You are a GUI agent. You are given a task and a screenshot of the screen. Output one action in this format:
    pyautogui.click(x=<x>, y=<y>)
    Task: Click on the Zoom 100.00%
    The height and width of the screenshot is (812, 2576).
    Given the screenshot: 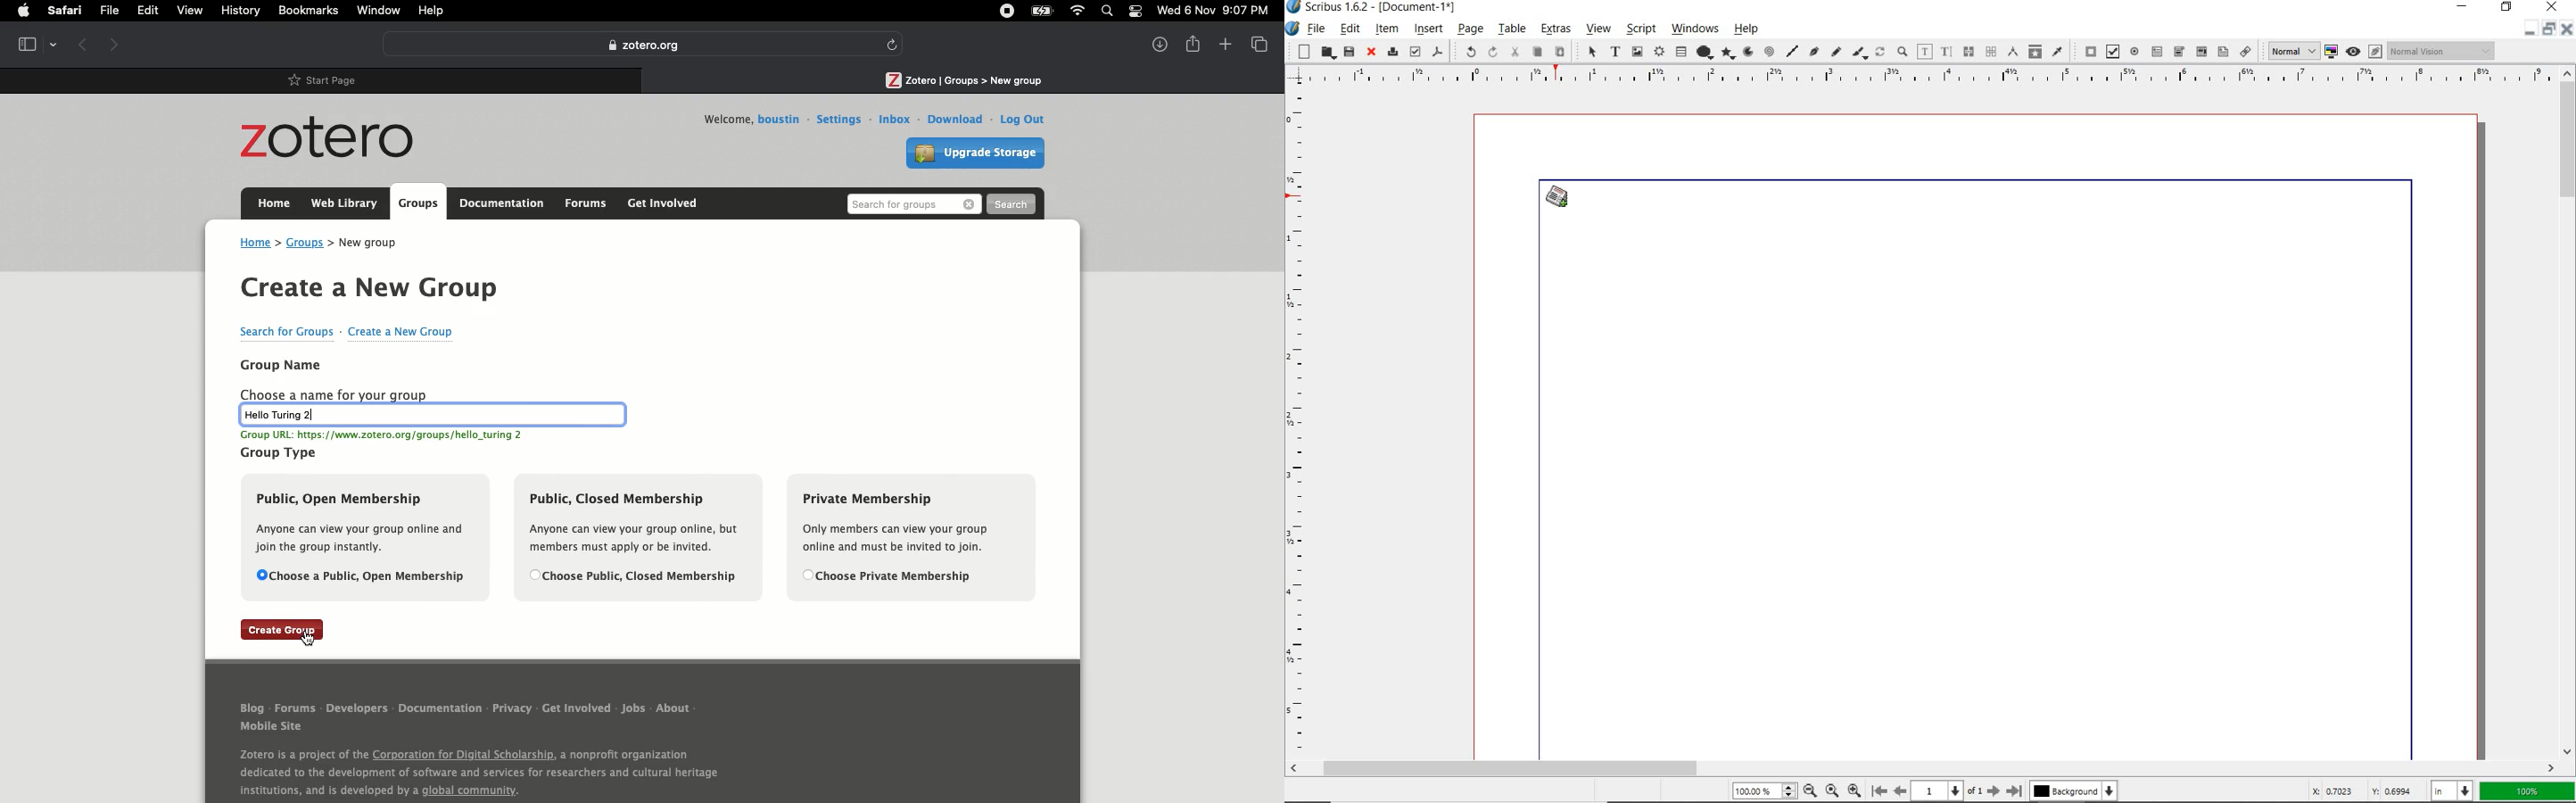 What is the action you would take?
    pyautogui.click(x=1764, y=790)
    